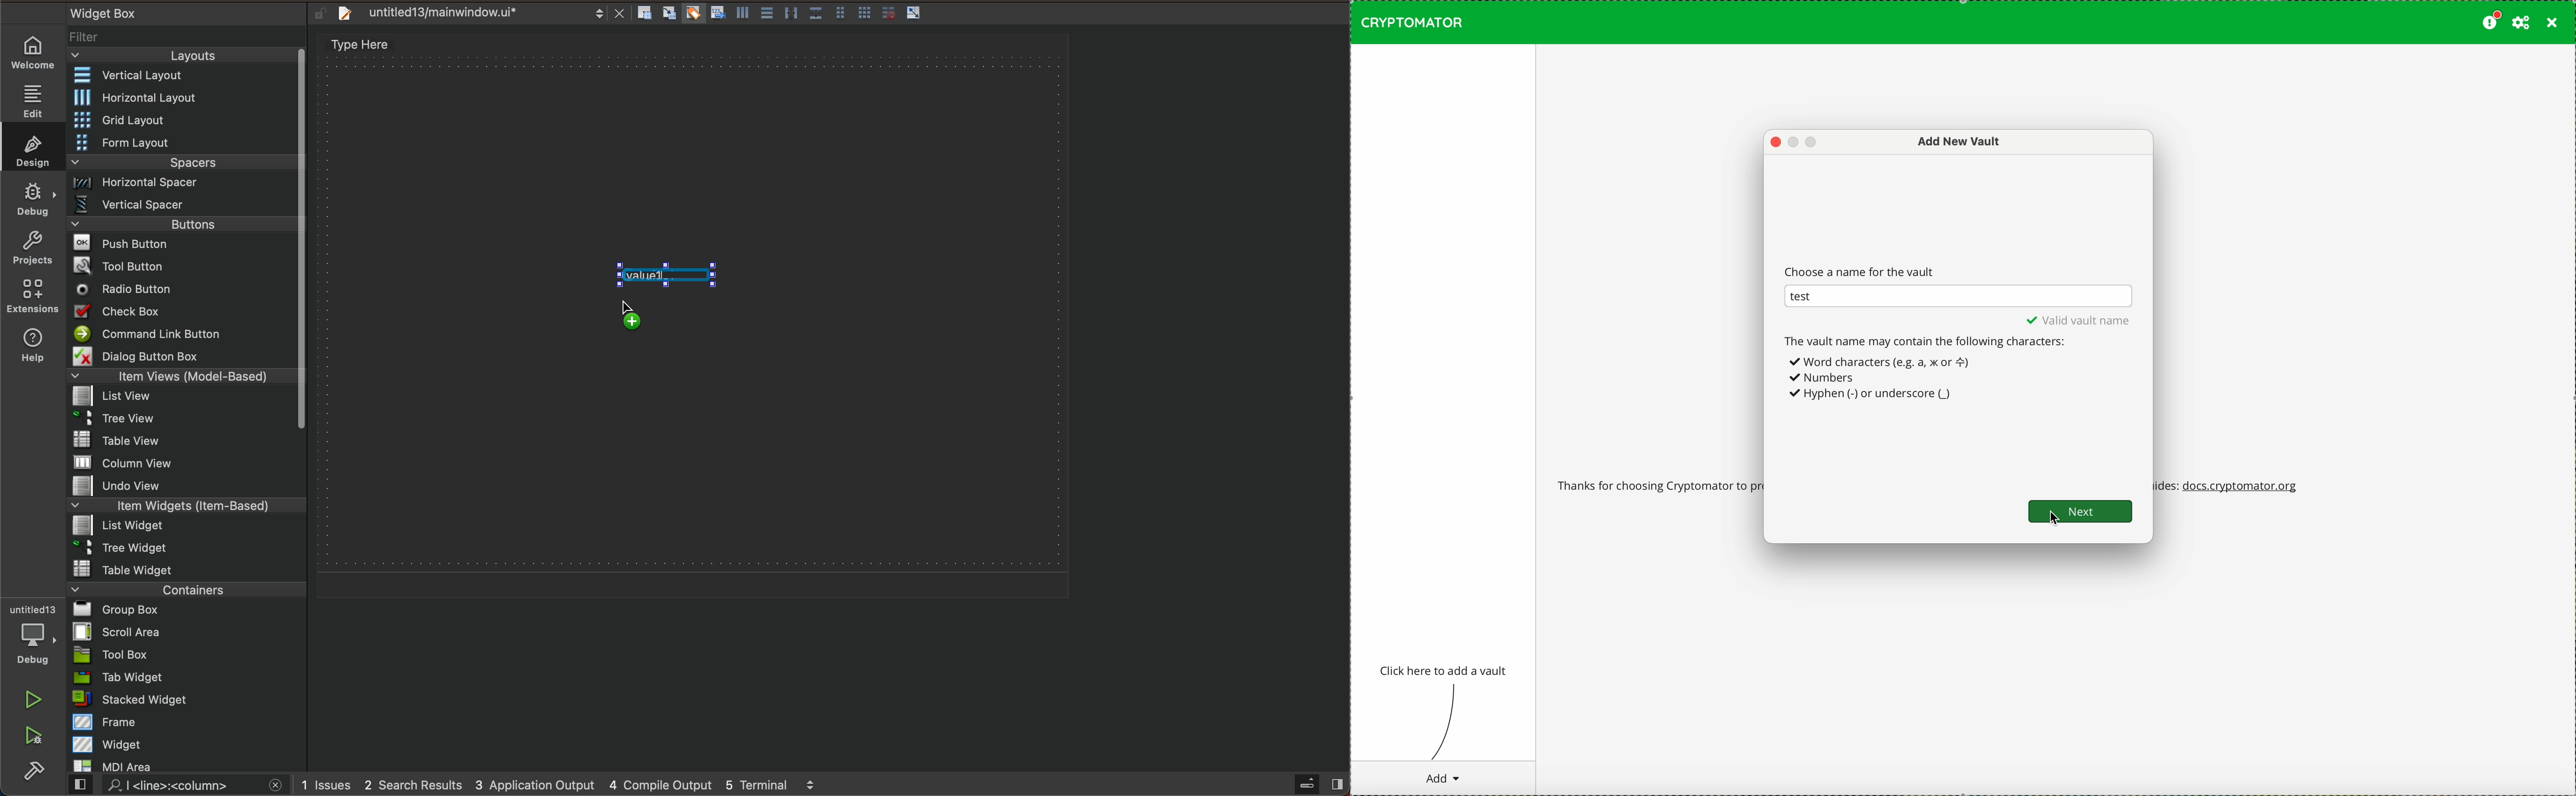 This screenshot has width=2576, height=812. What do you see at coordinates (183, 589) in the screenshot?
I see `containers` at bounding box center [183, 589].